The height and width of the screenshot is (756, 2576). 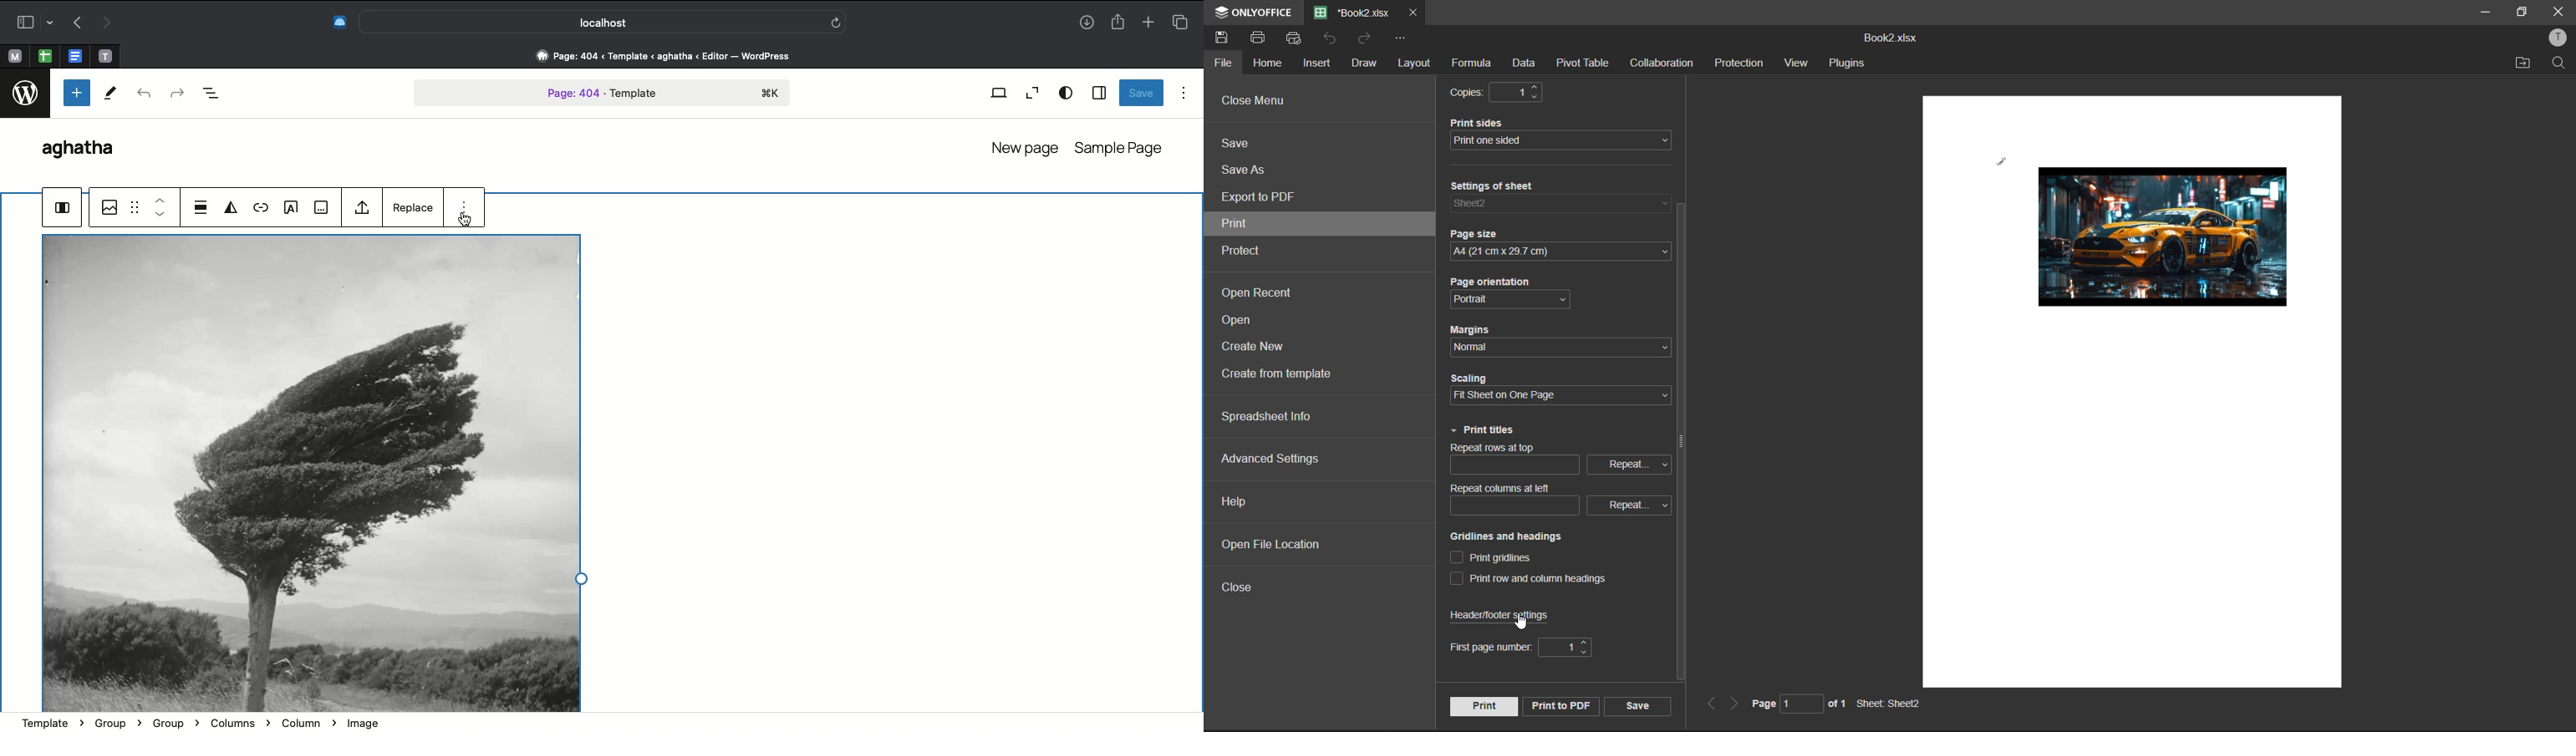 What do you see at coordinates (108, 207) in the screenshot?
I see `Image` at bounding box center [108, 207].